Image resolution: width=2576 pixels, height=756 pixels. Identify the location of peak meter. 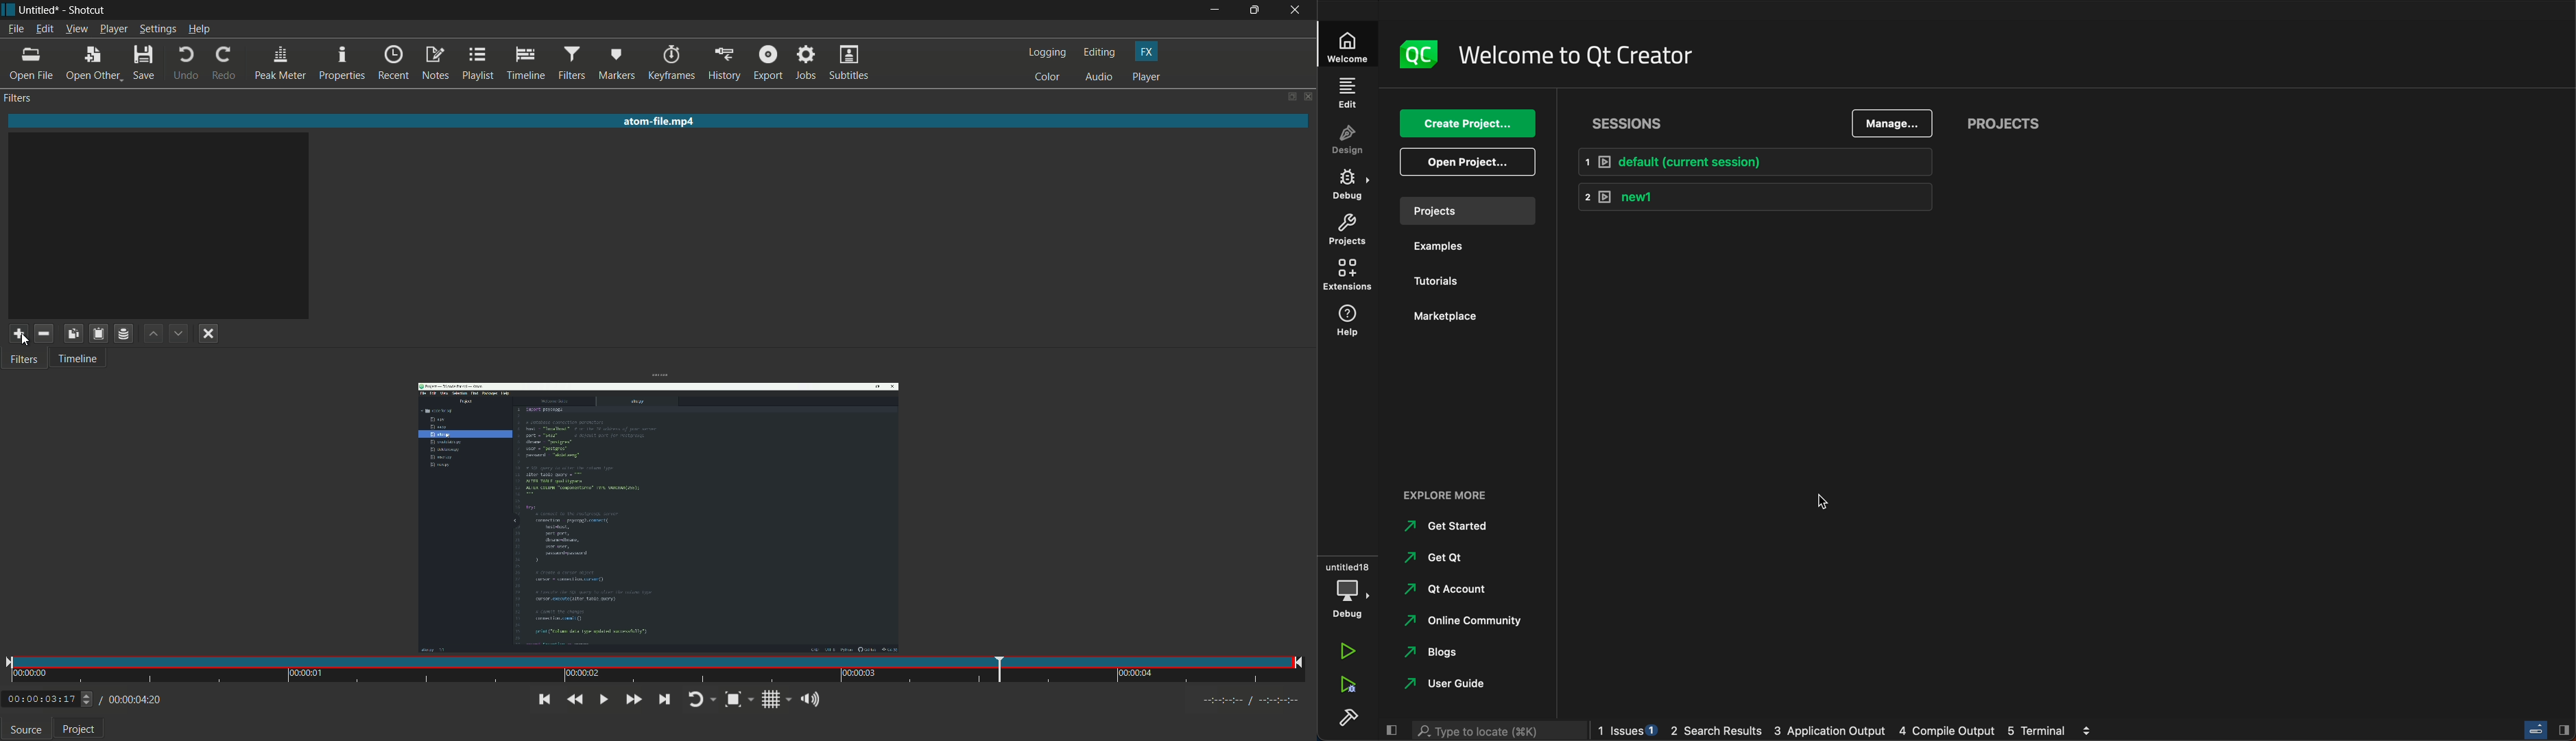
(281, 64).